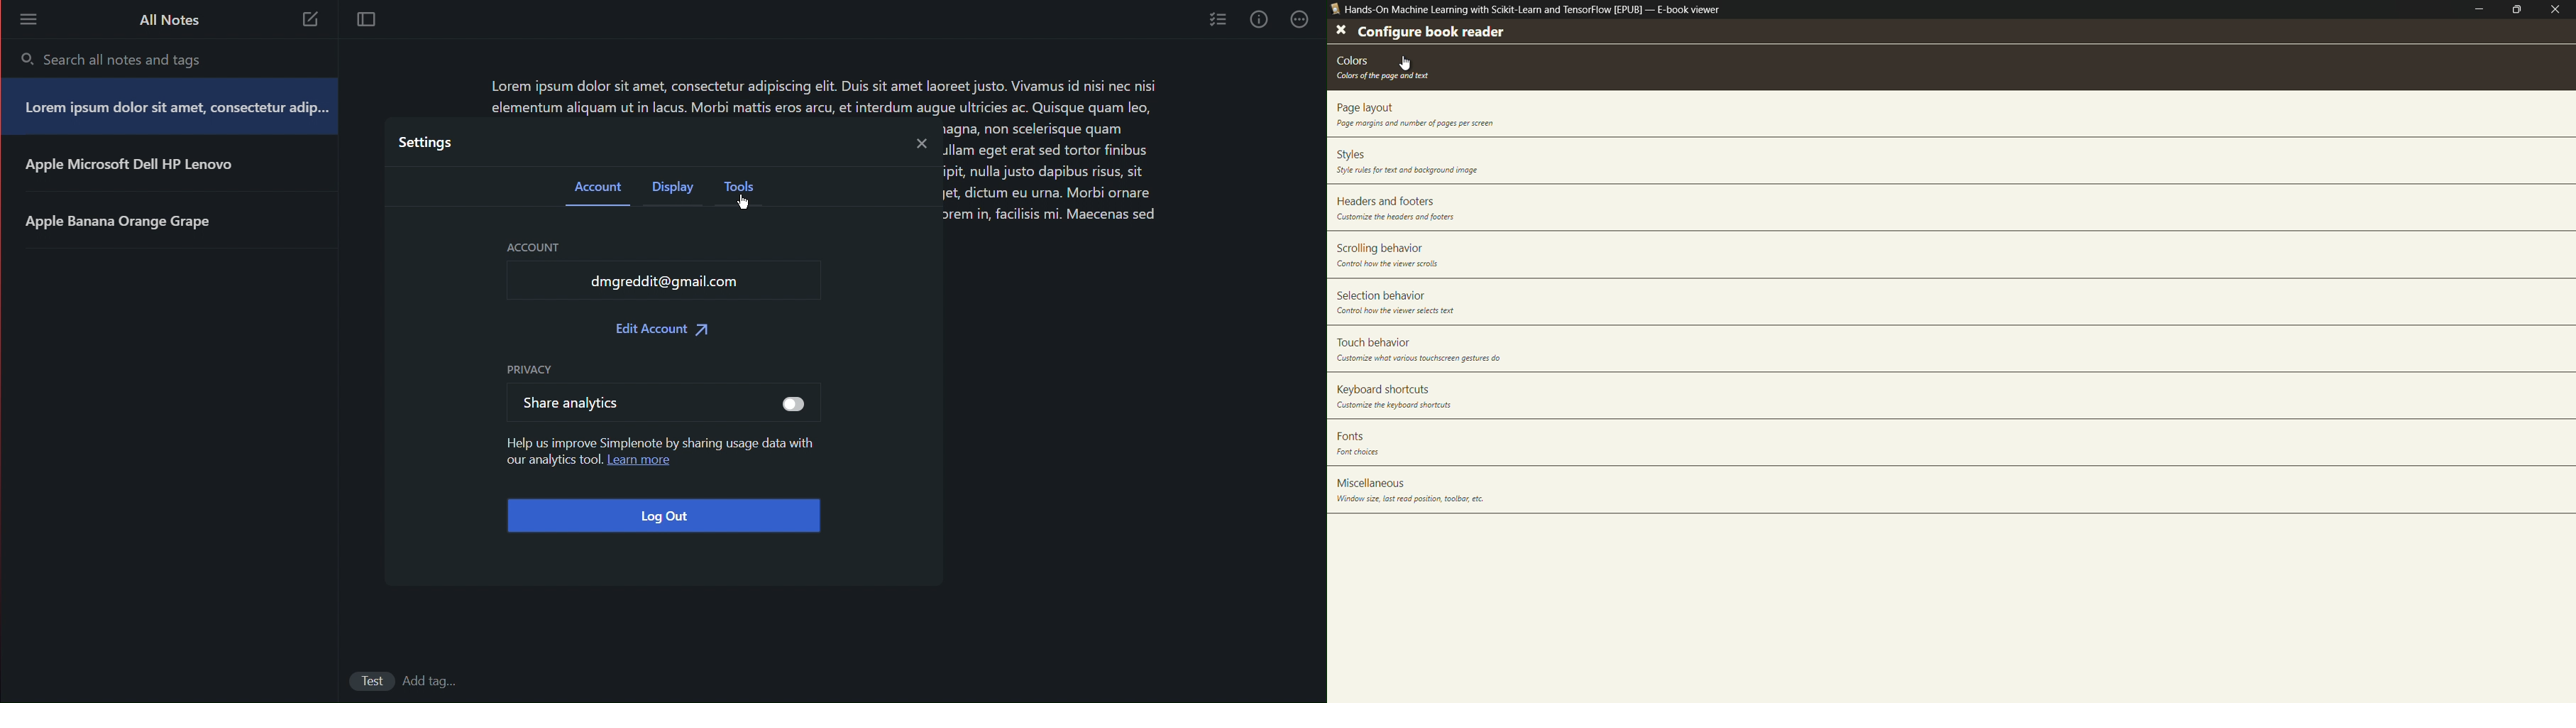  What do you see at coordinates (1385, 202) in the screenshot?
I see `headers and footers` at bounding box center [1385, 202].